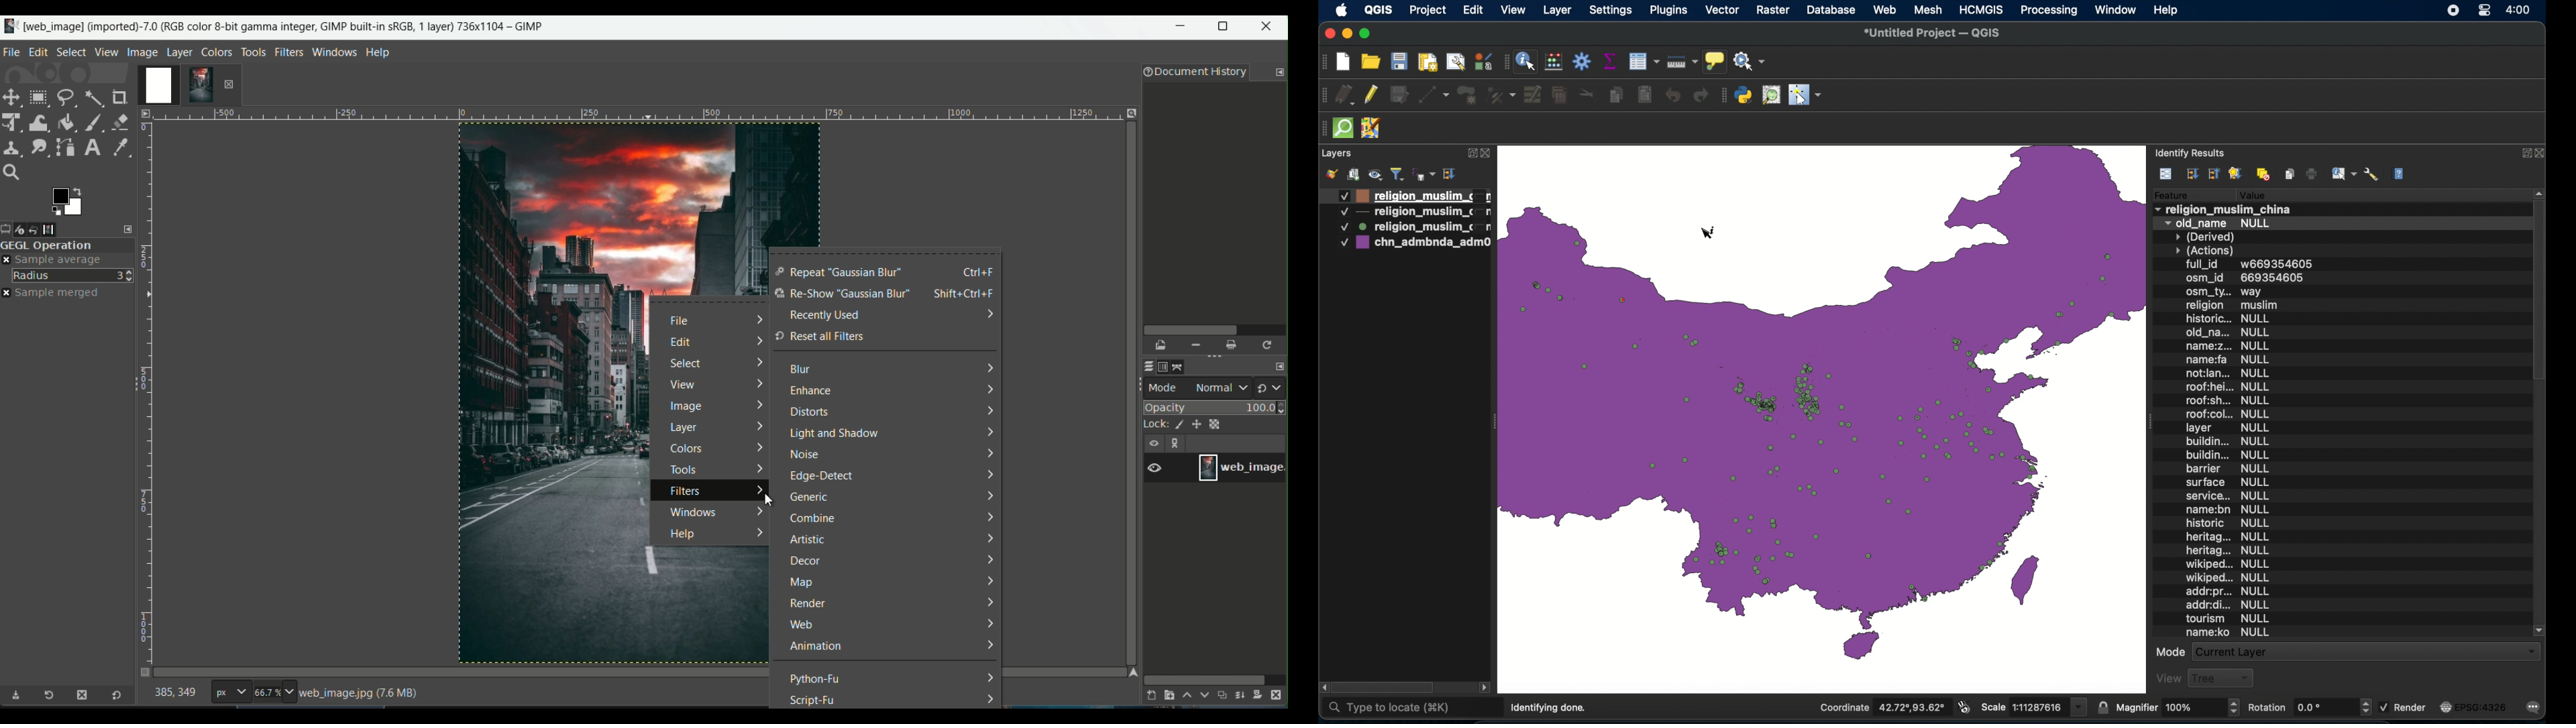 The image size is (2576, 728). I want to click on measure line, so click(1684, 62).